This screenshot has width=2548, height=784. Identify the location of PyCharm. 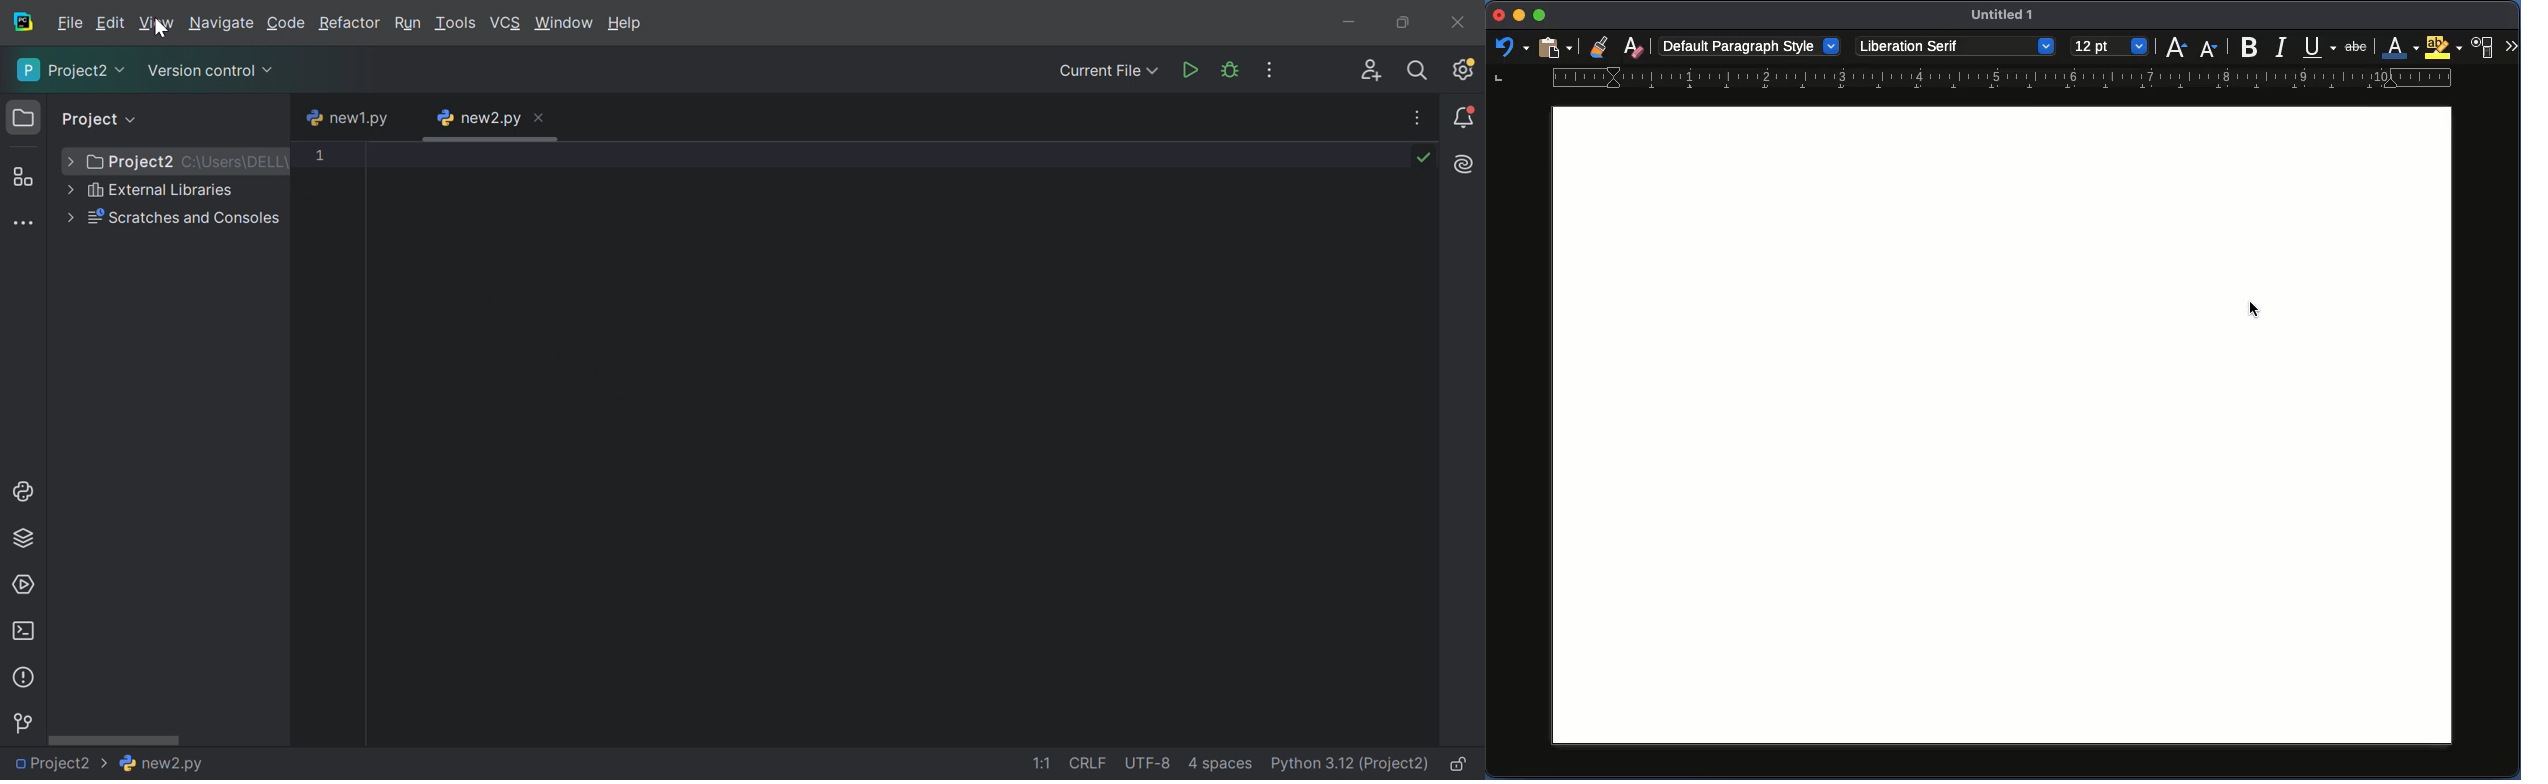
(22, 24).